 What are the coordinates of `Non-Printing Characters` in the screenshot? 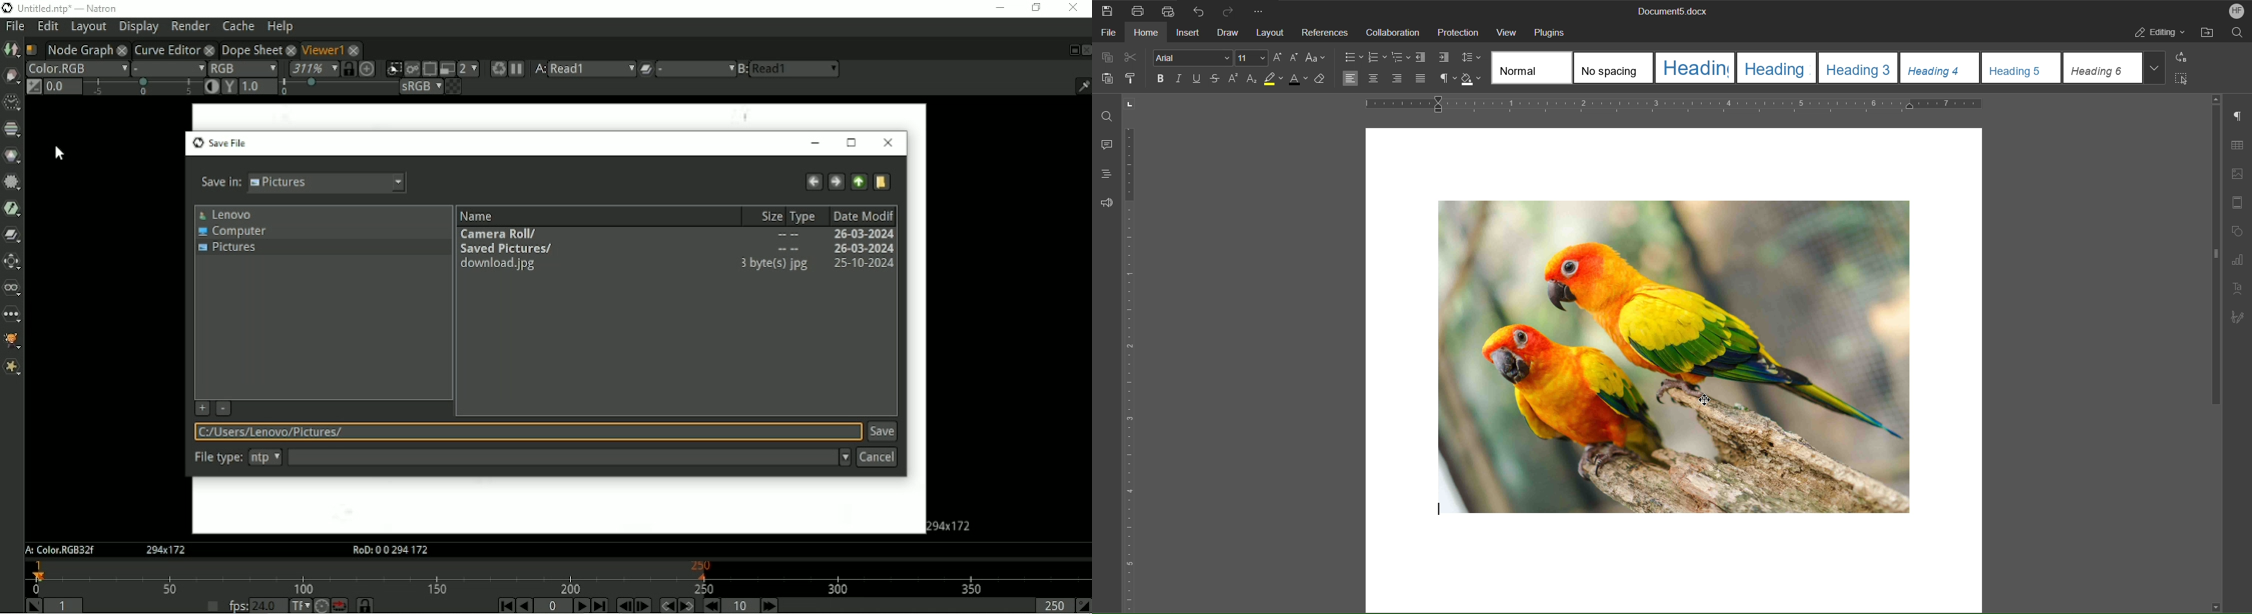 It's located at (1443, 79).